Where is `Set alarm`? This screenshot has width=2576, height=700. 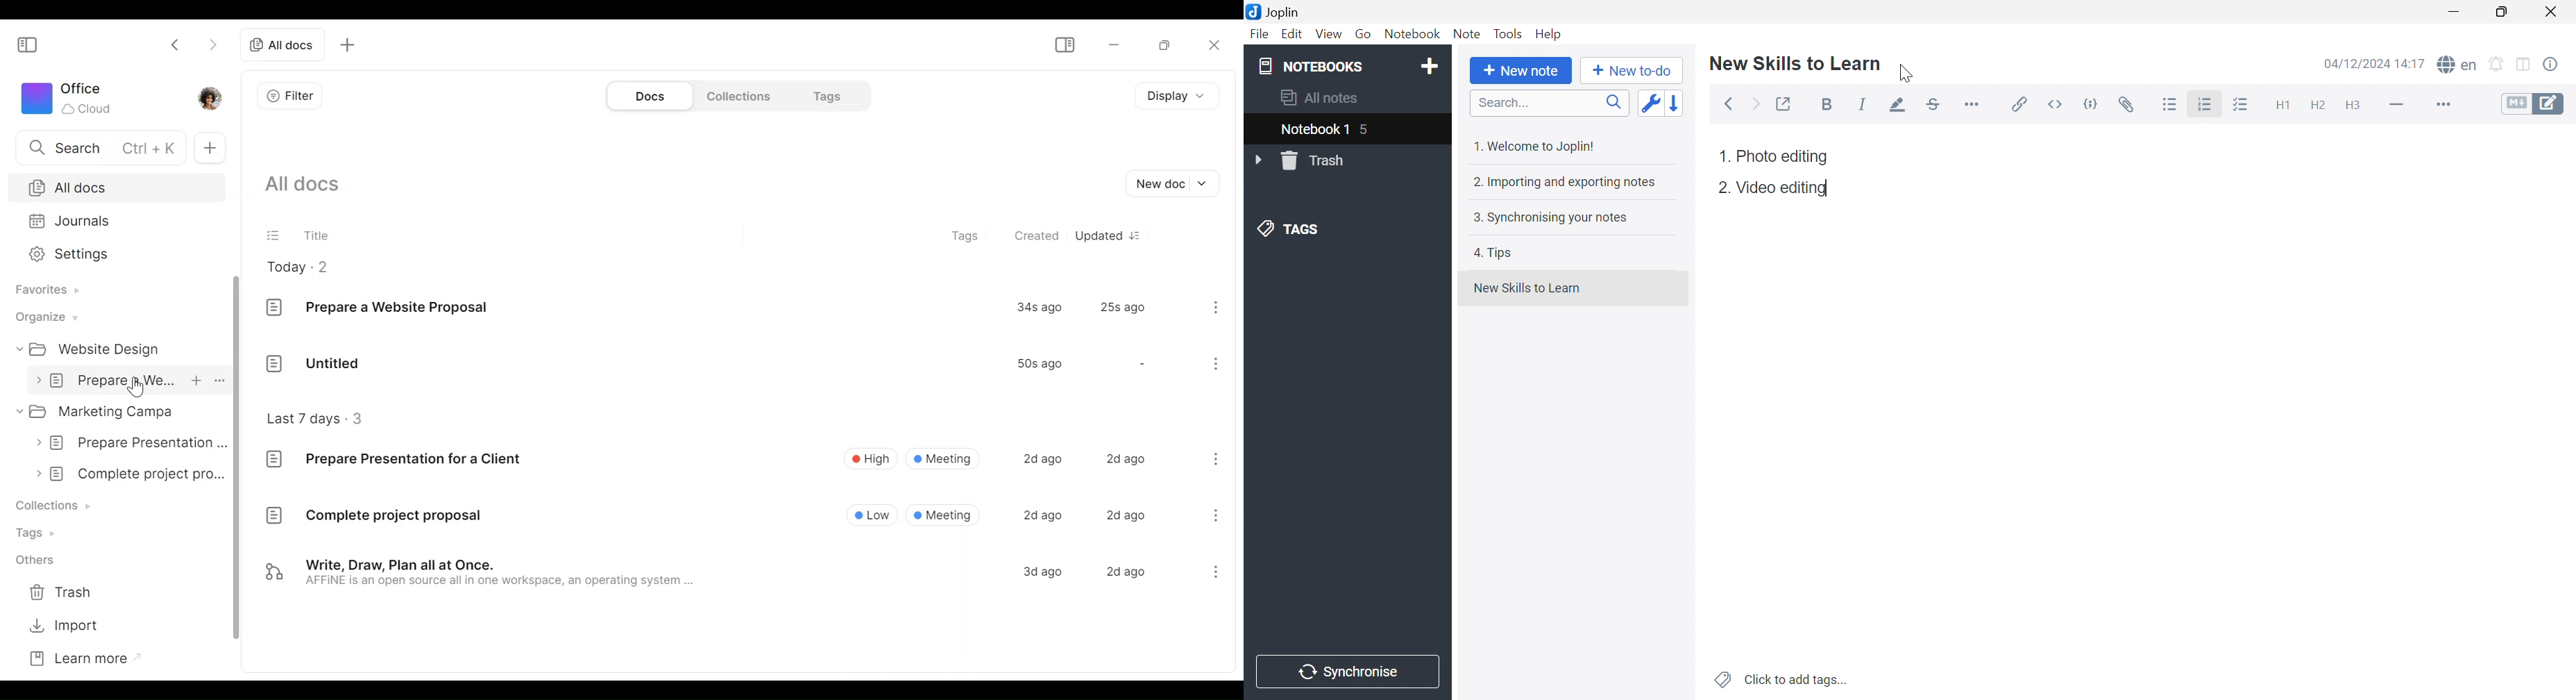 Set alarm is located at coordinates (2497, 65).